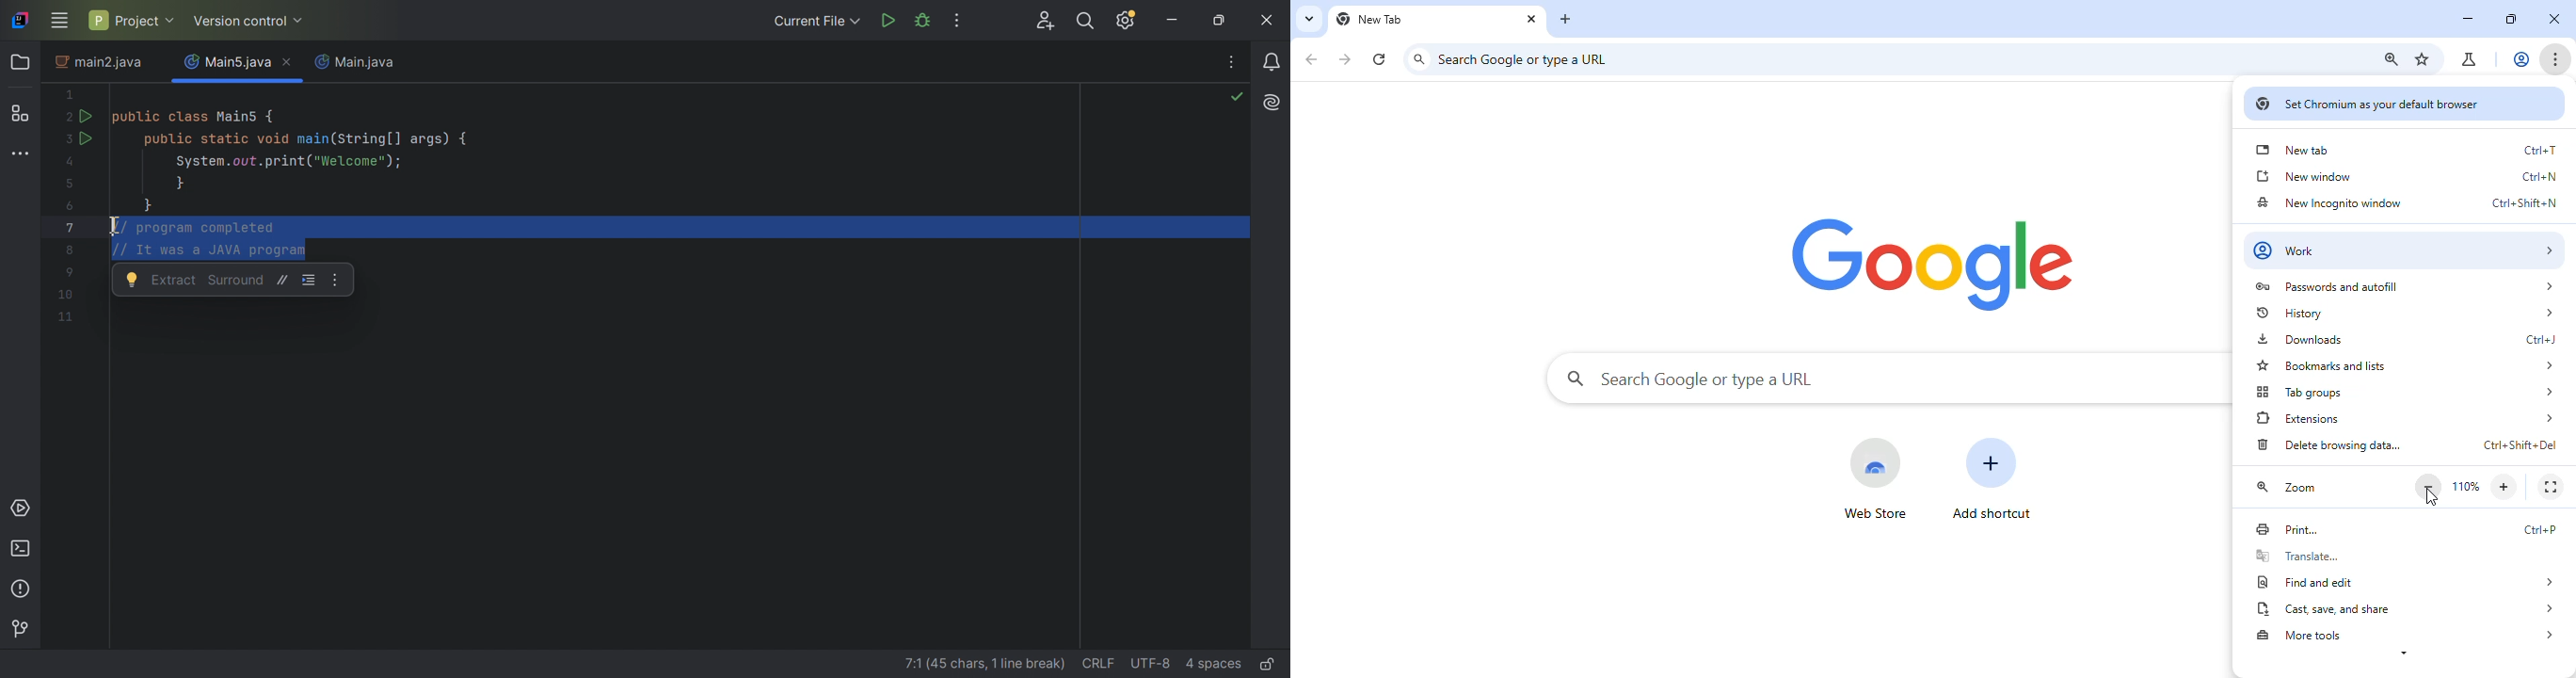 This screenshot has width=2576, height=700. I want to click on IntelliJ icon, so click(20, 20).